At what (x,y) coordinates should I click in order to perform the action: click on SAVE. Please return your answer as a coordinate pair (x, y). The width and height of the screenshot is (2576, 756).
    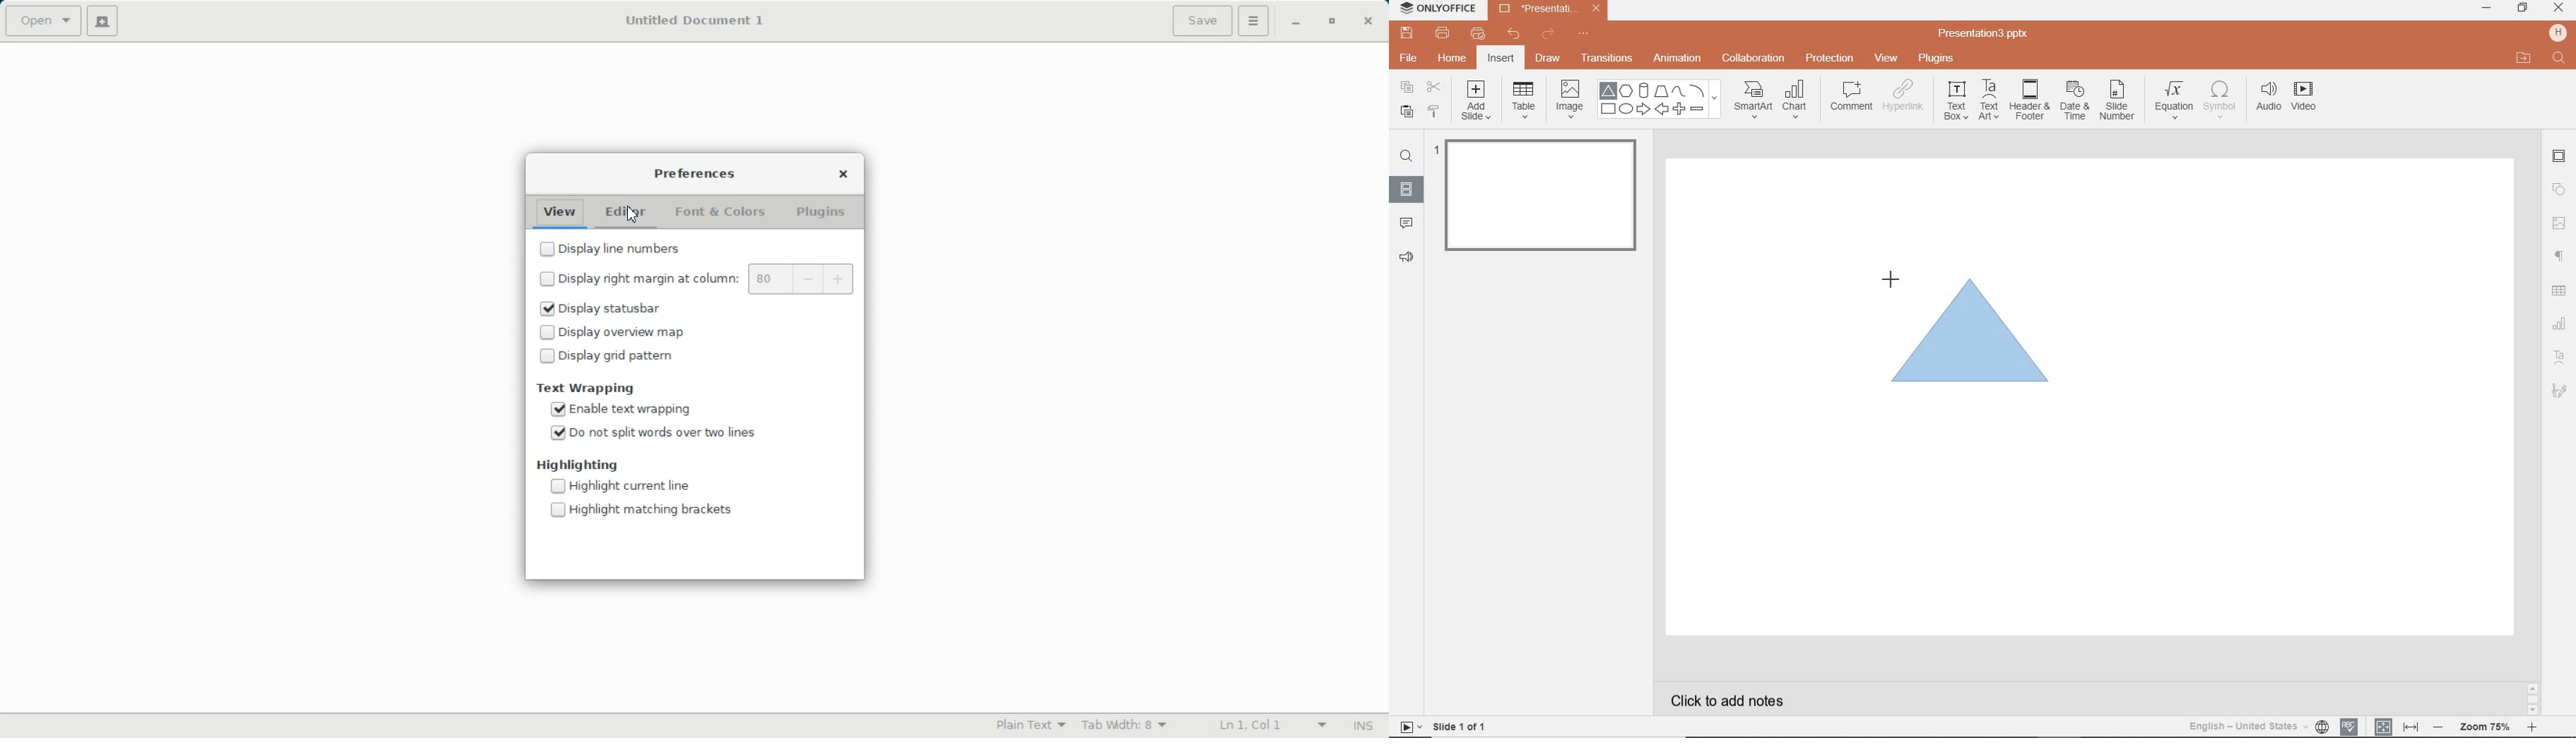
    Looking at the image, I should click on (1409, 32).